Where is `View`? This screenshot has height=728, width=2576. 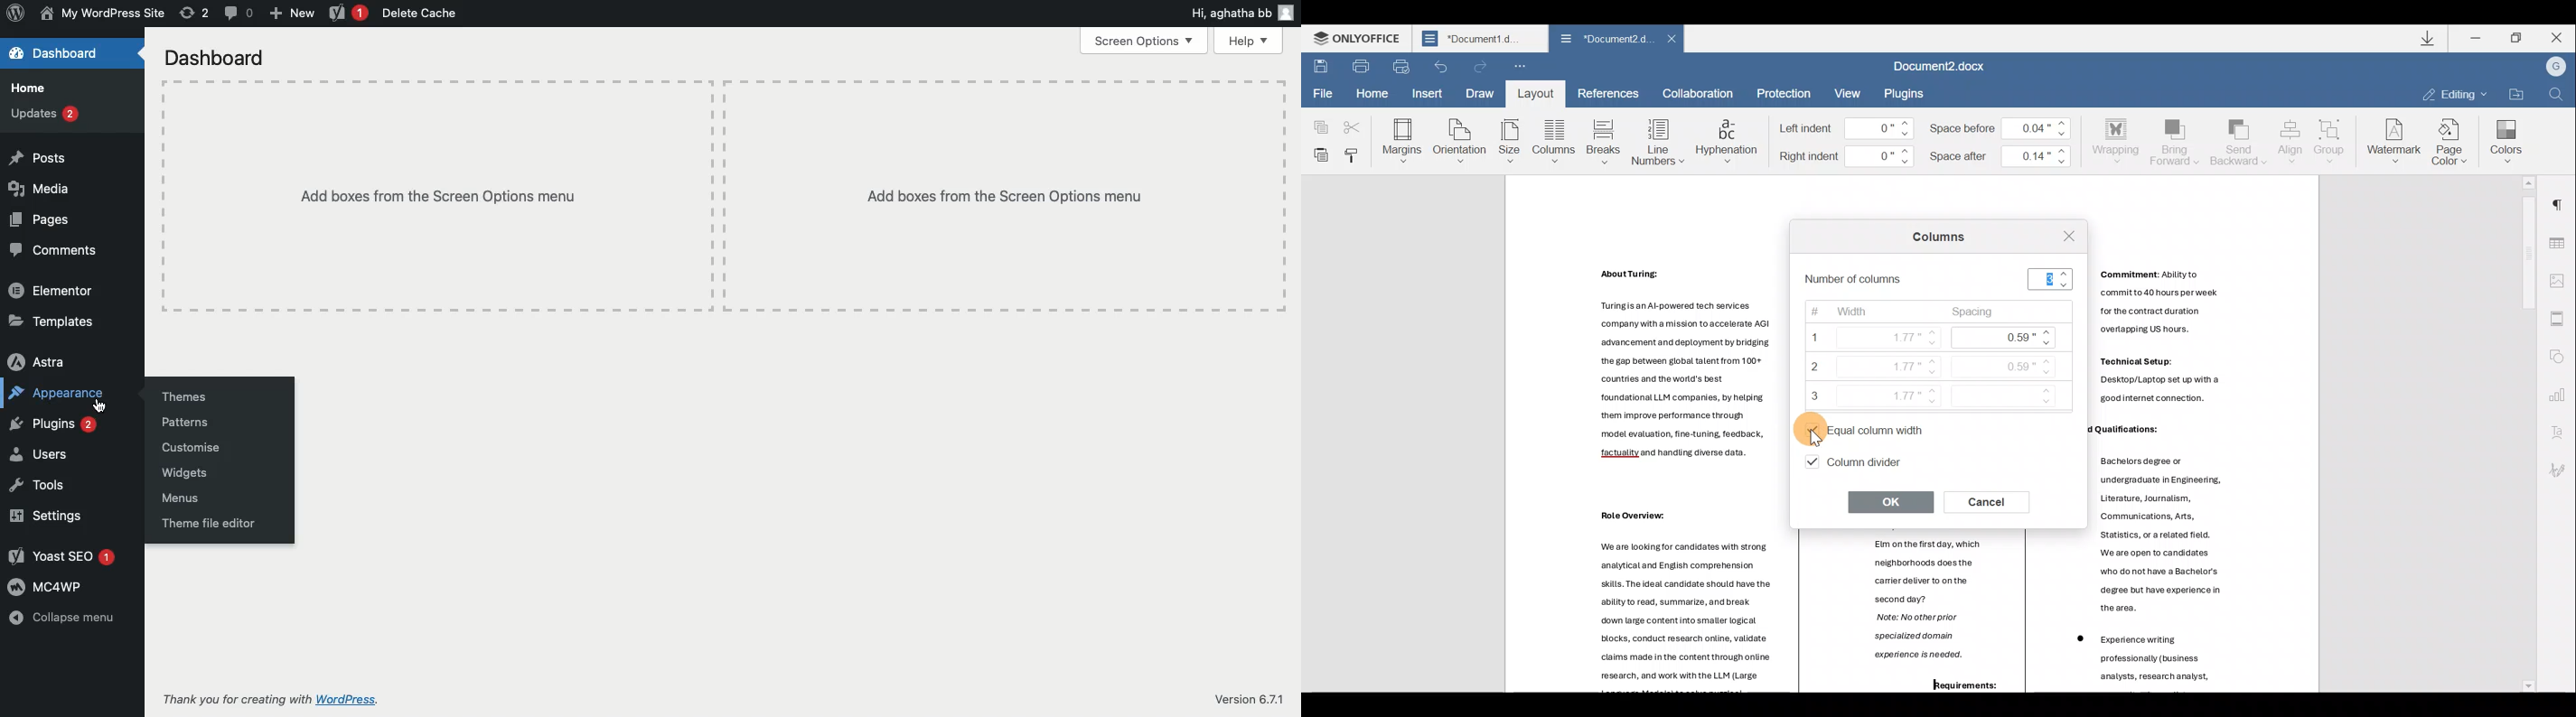 View is located at coordinates (1848, 93).